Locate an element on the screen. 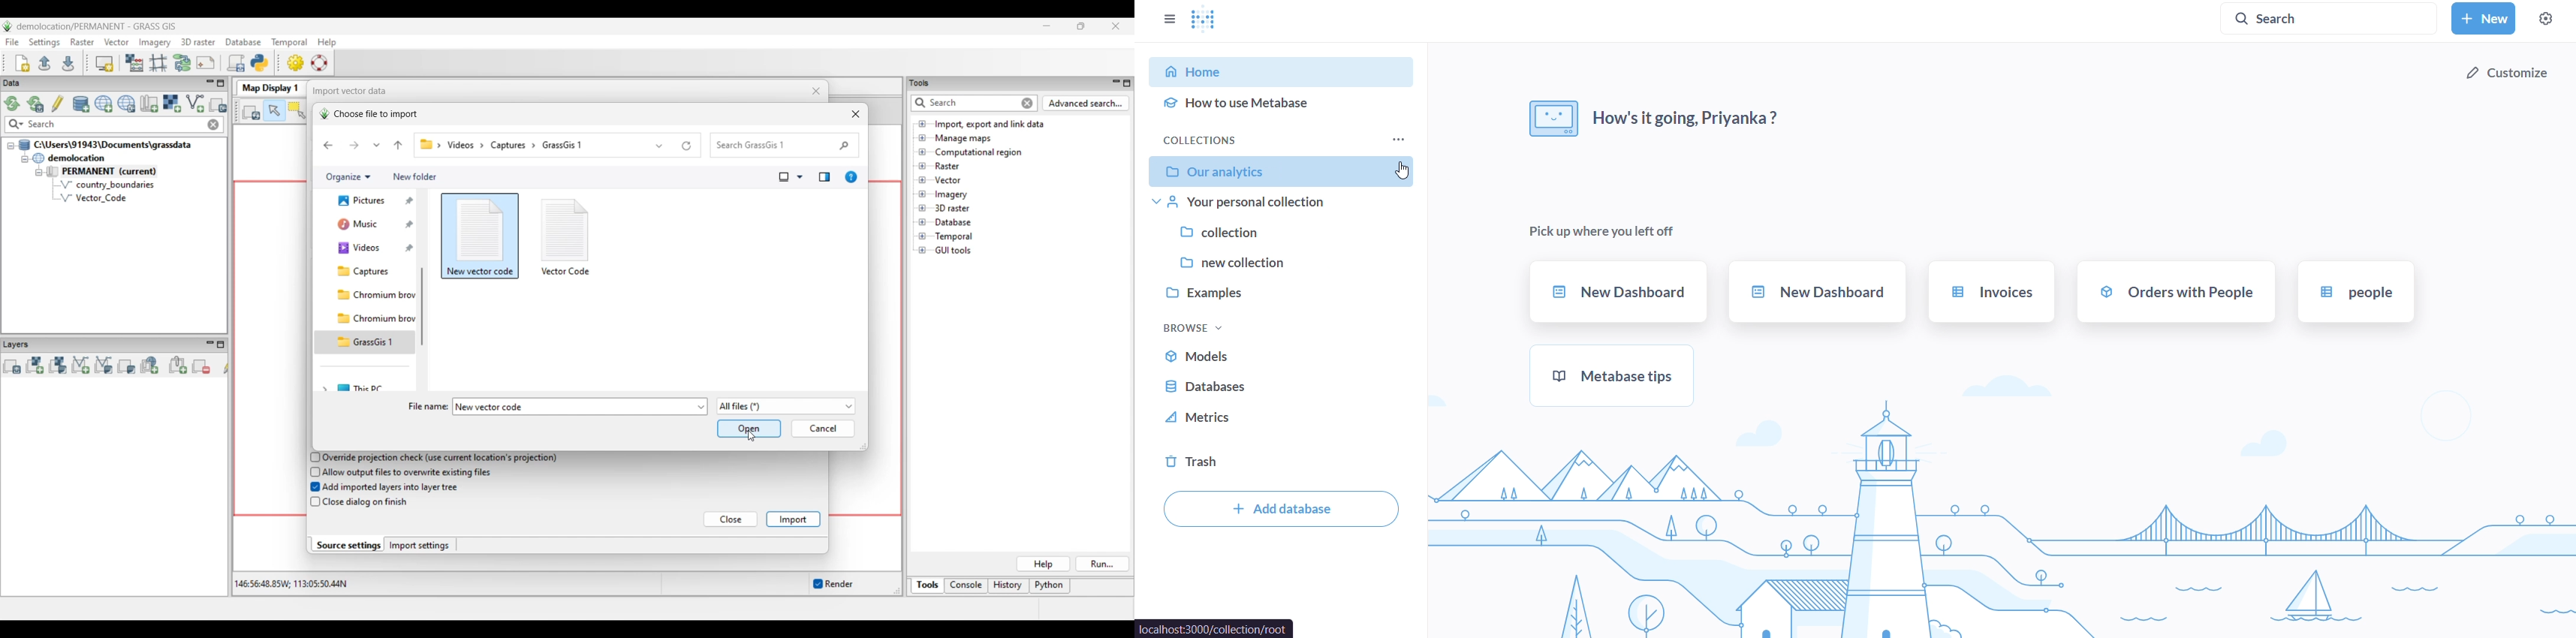 Image resolution: width=2576 pixels, height=644 pixels. Raster menu is located at coordinates (82, 42).